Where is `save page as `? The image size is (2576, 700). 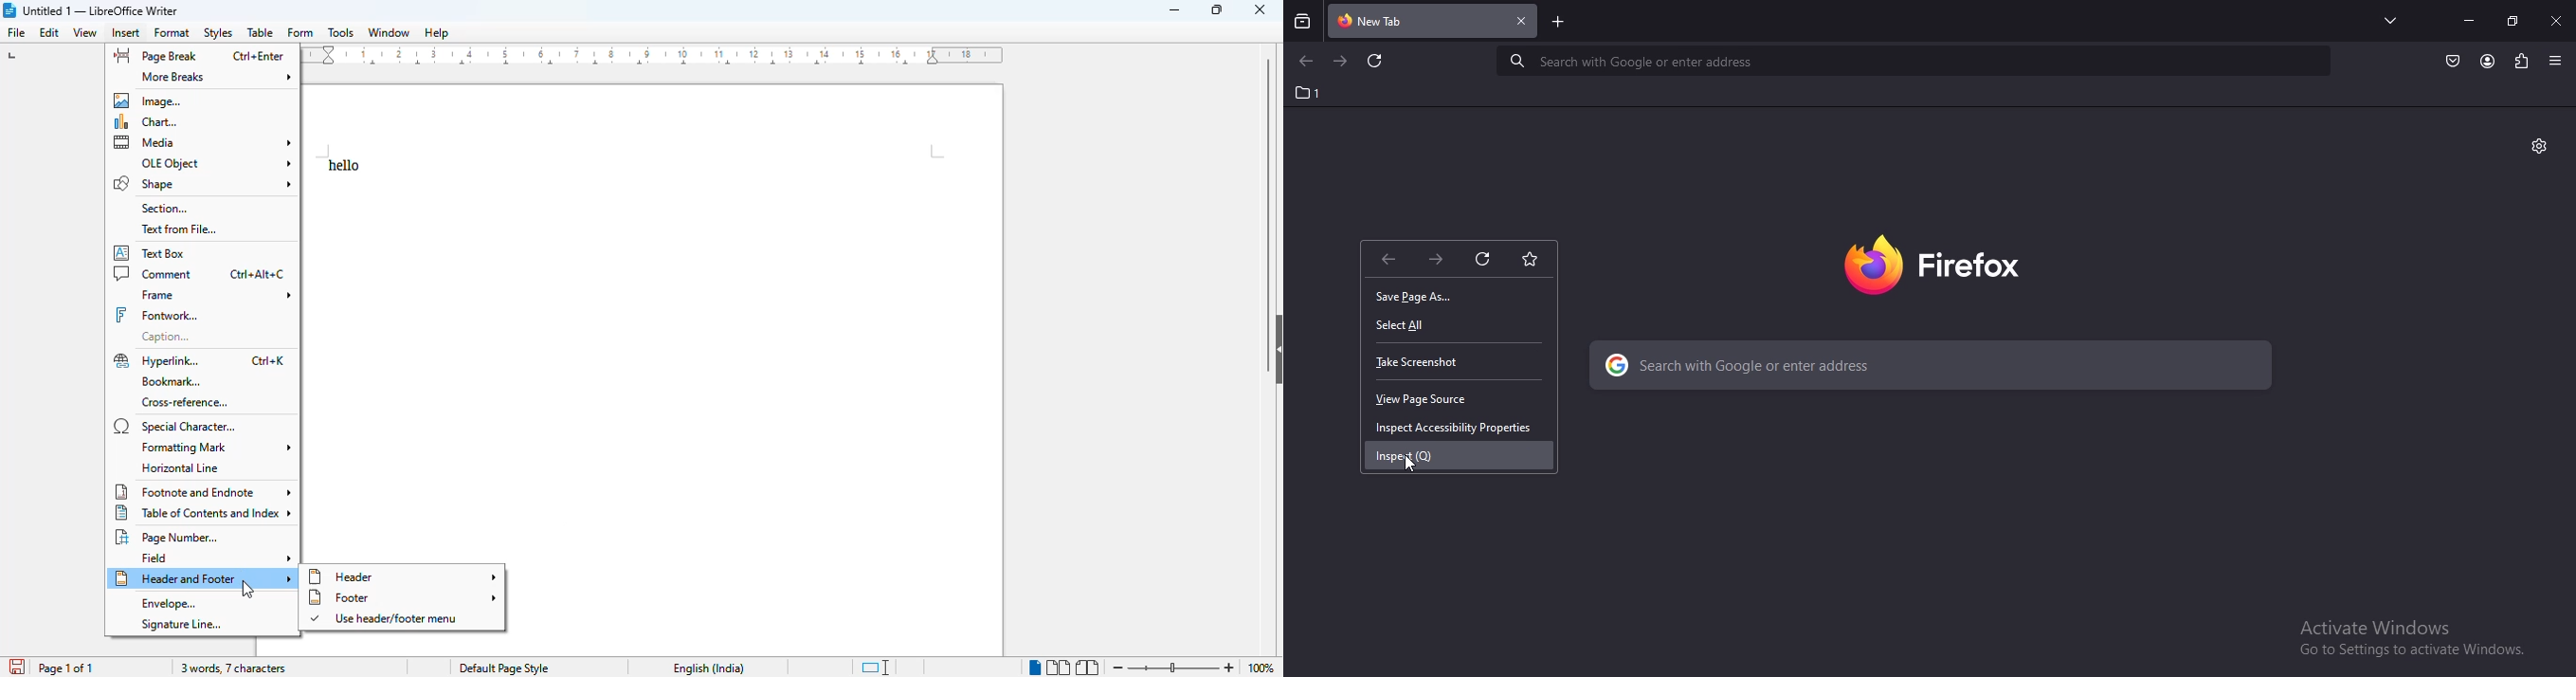
save page as  is located at coordinates (1423, 299).